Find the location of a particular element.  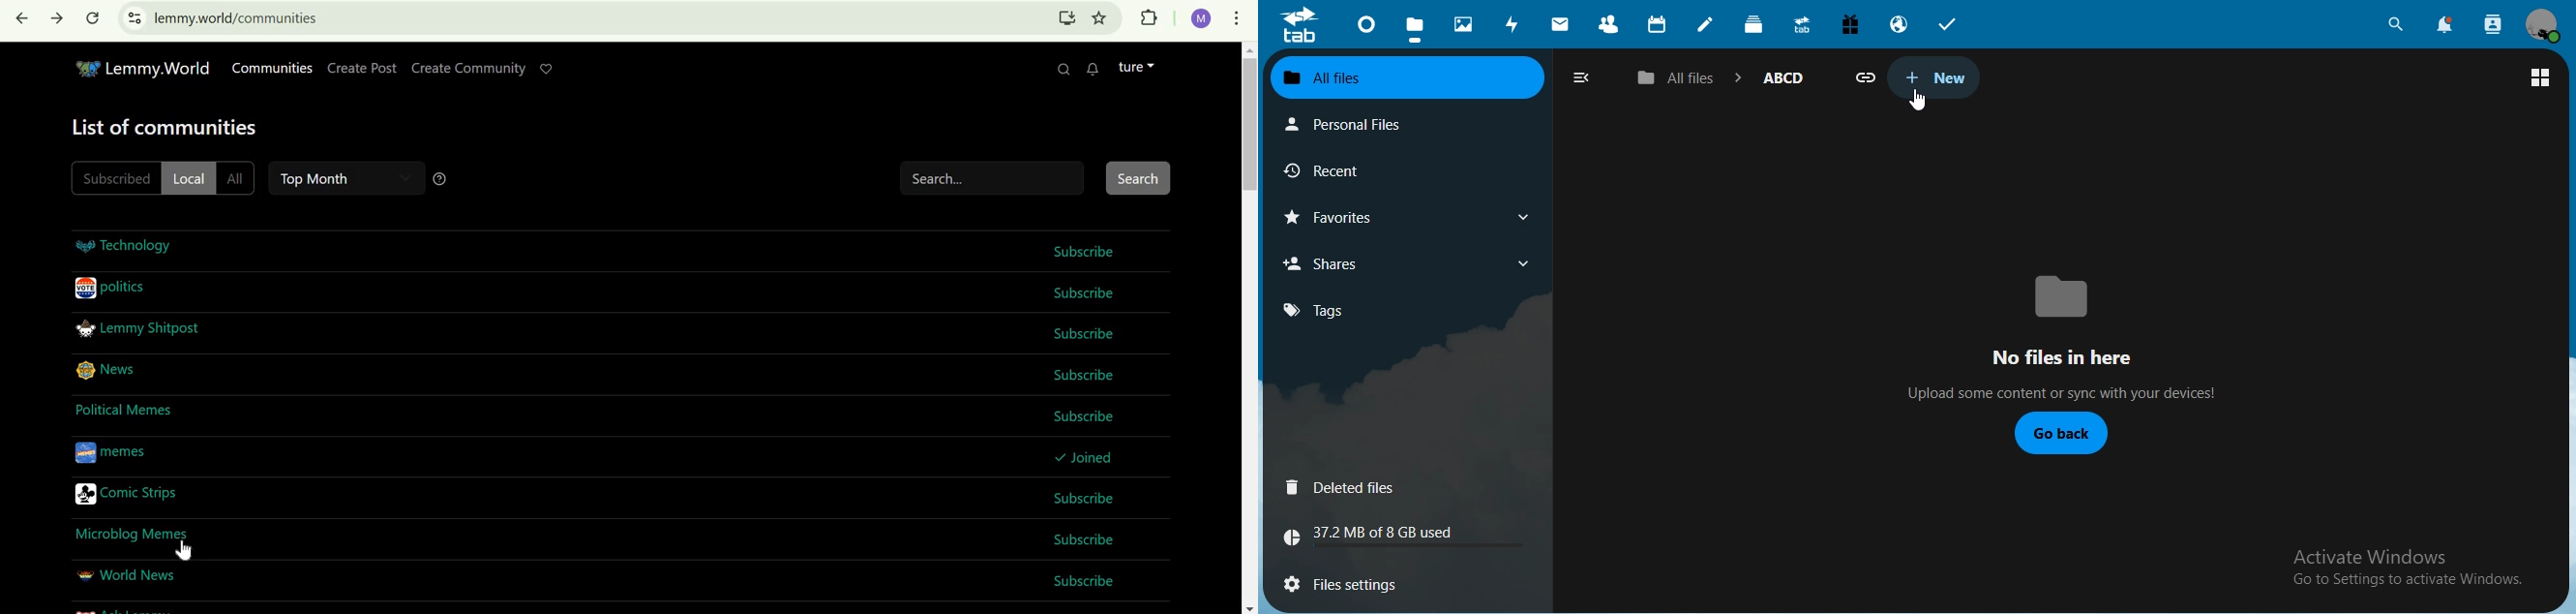

attach is located at coordinates (1868, 78).